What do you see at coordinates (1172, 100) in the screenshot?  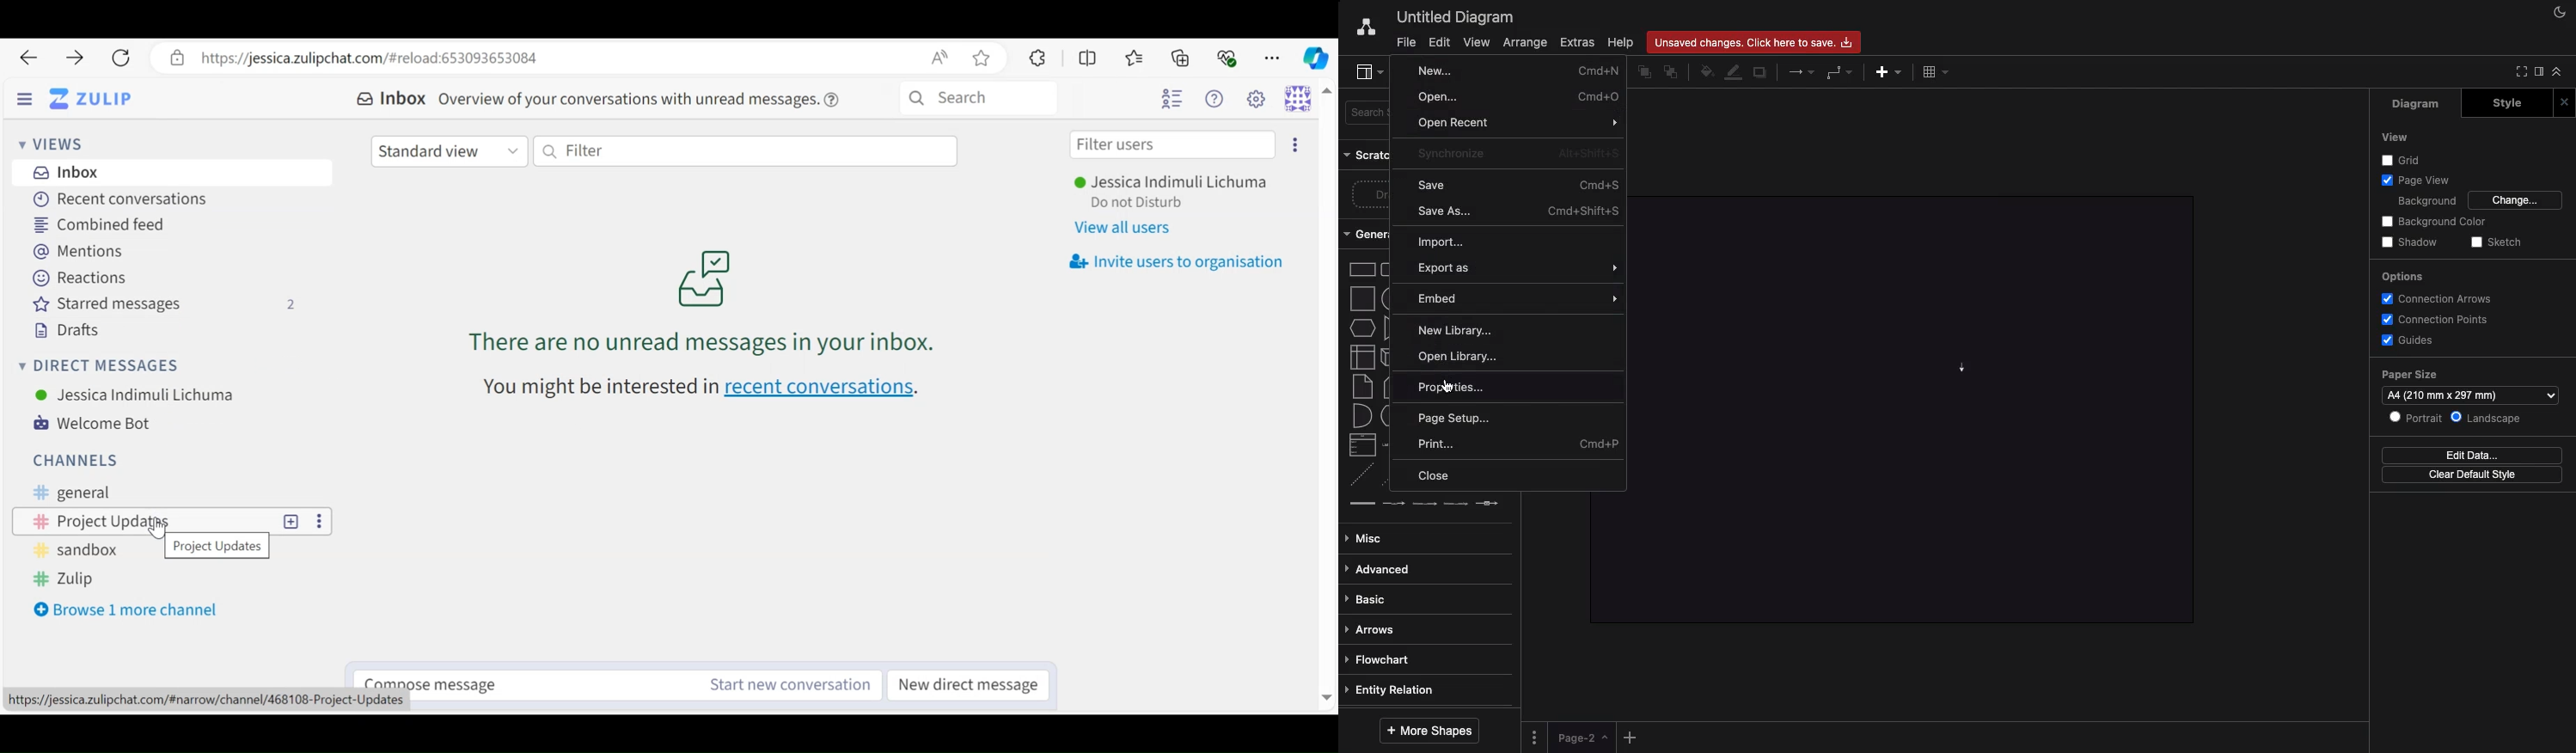 I see `Hide user list` at bounding box center [1172, 100].